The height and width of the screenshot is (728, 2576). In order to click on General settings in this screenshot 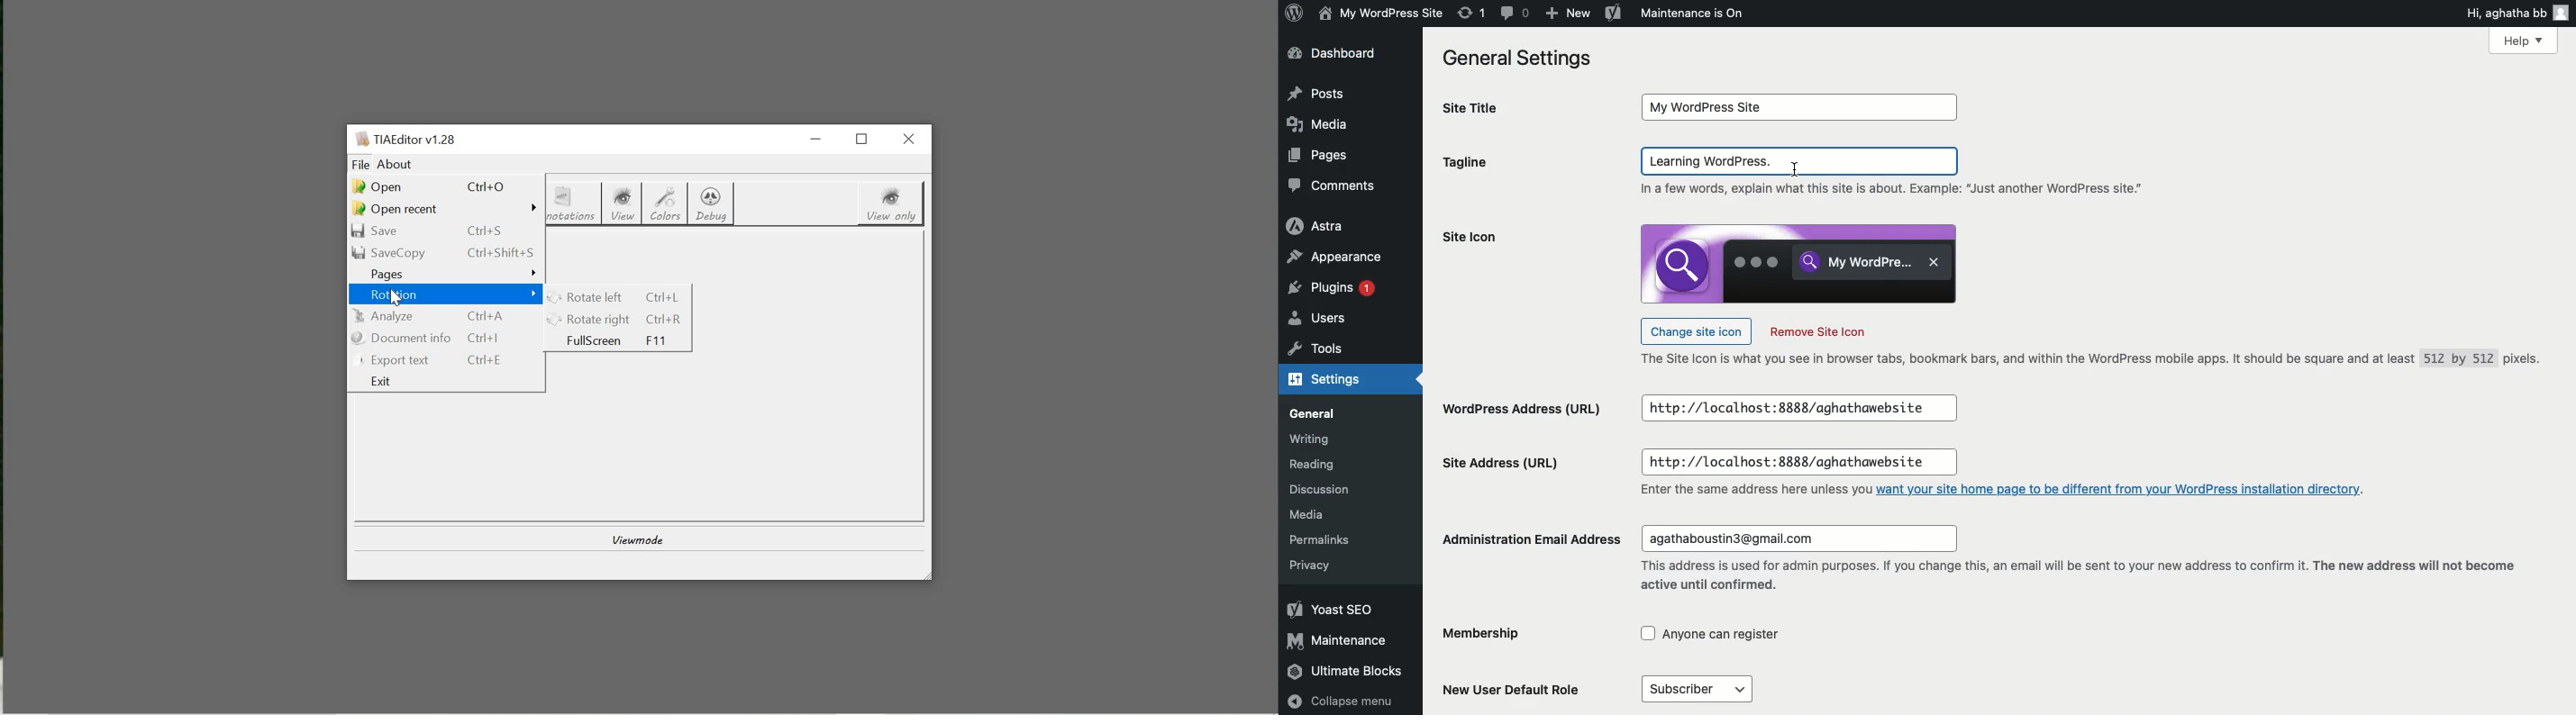, I will do `click(1524, 59)`.